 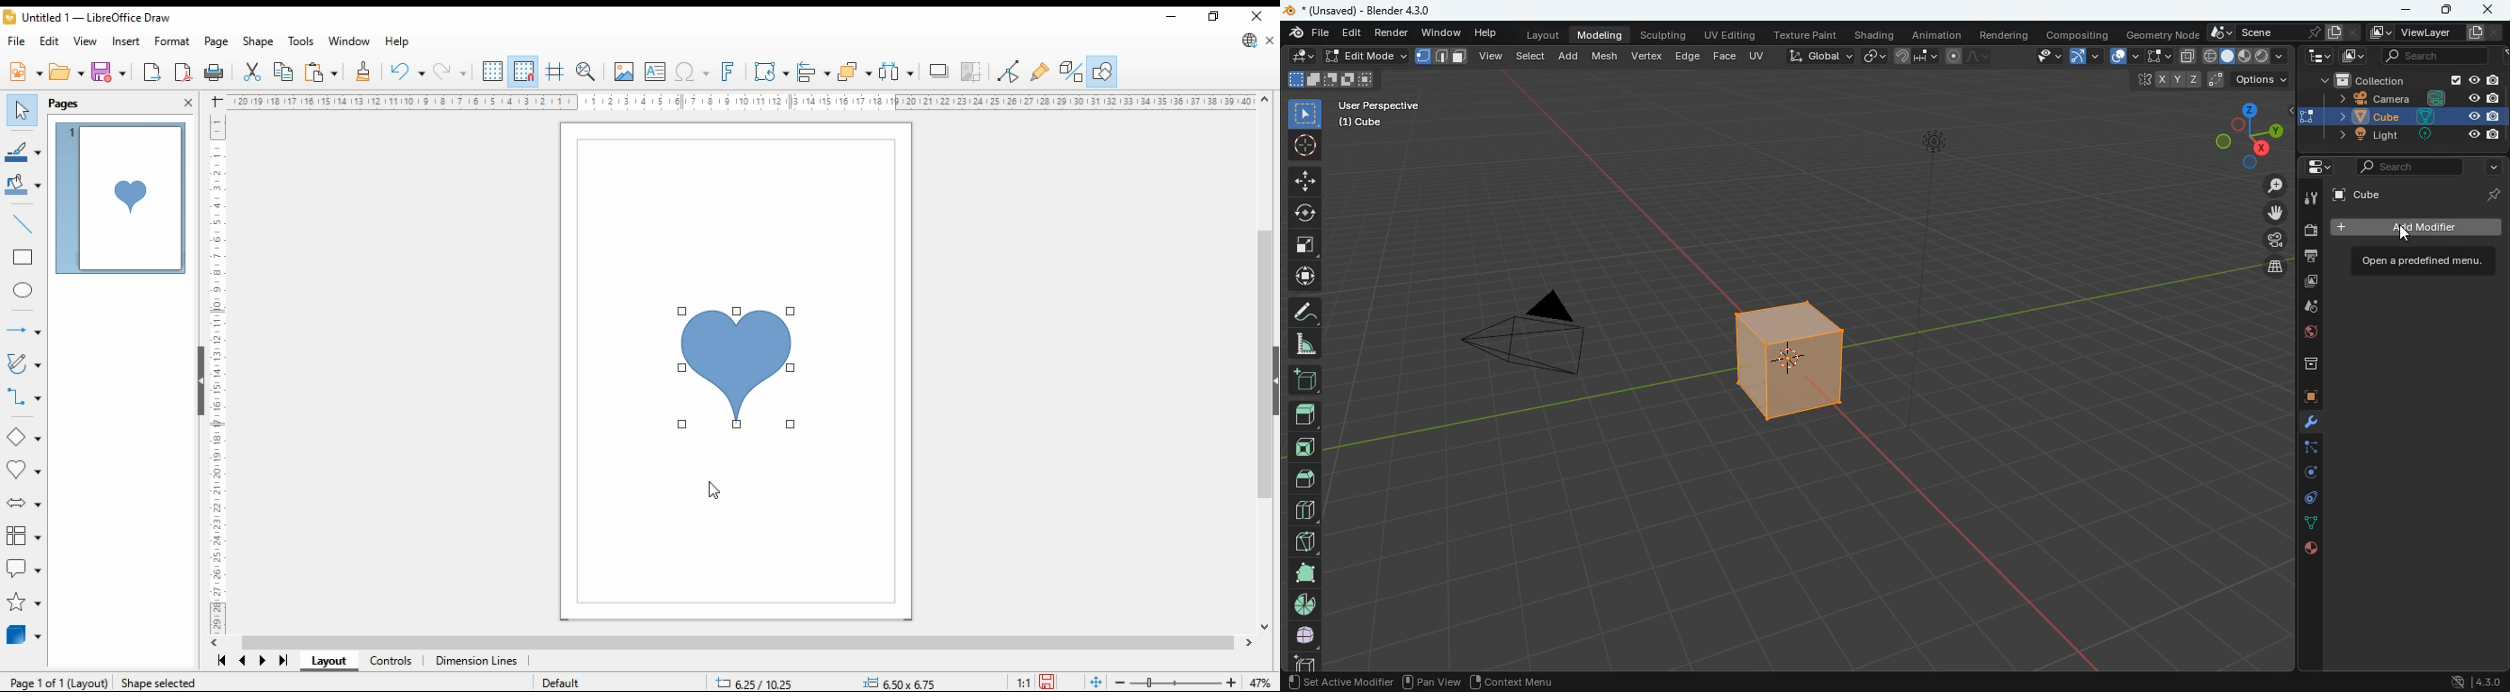 I want to click on window, so click(x=349, y=41).